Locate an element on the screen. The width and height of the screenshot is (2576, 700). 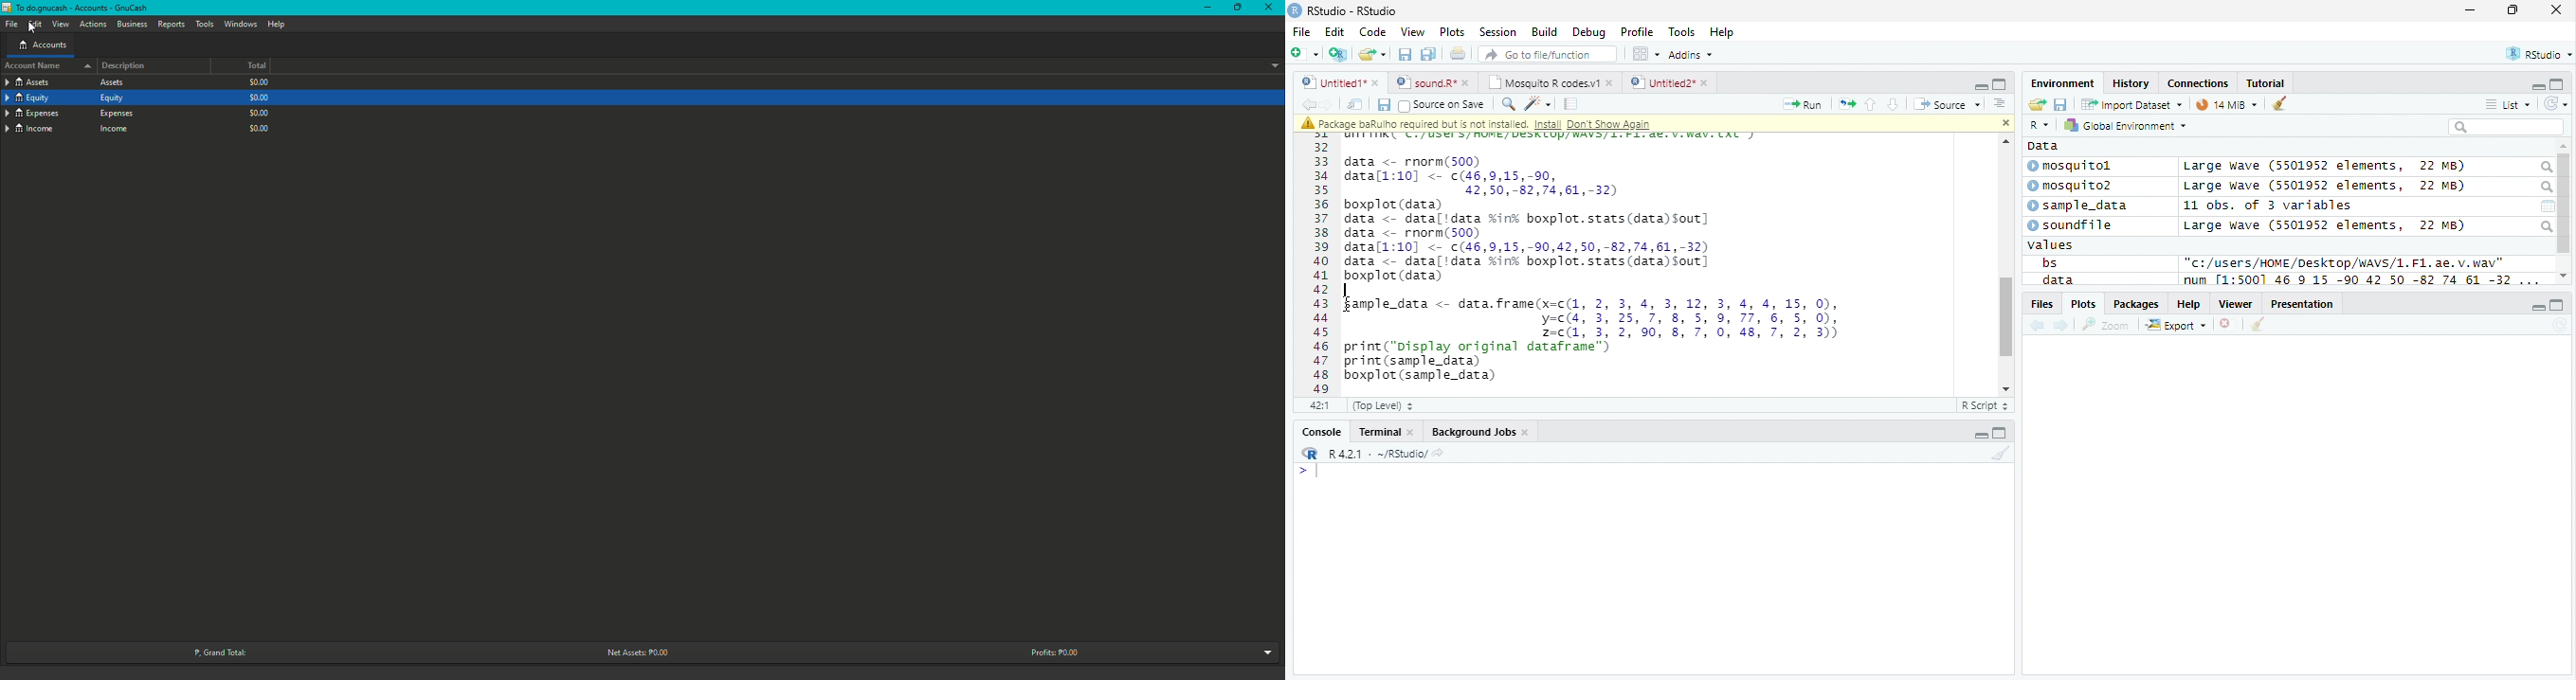
bs is located at coordinates (2049, 262).